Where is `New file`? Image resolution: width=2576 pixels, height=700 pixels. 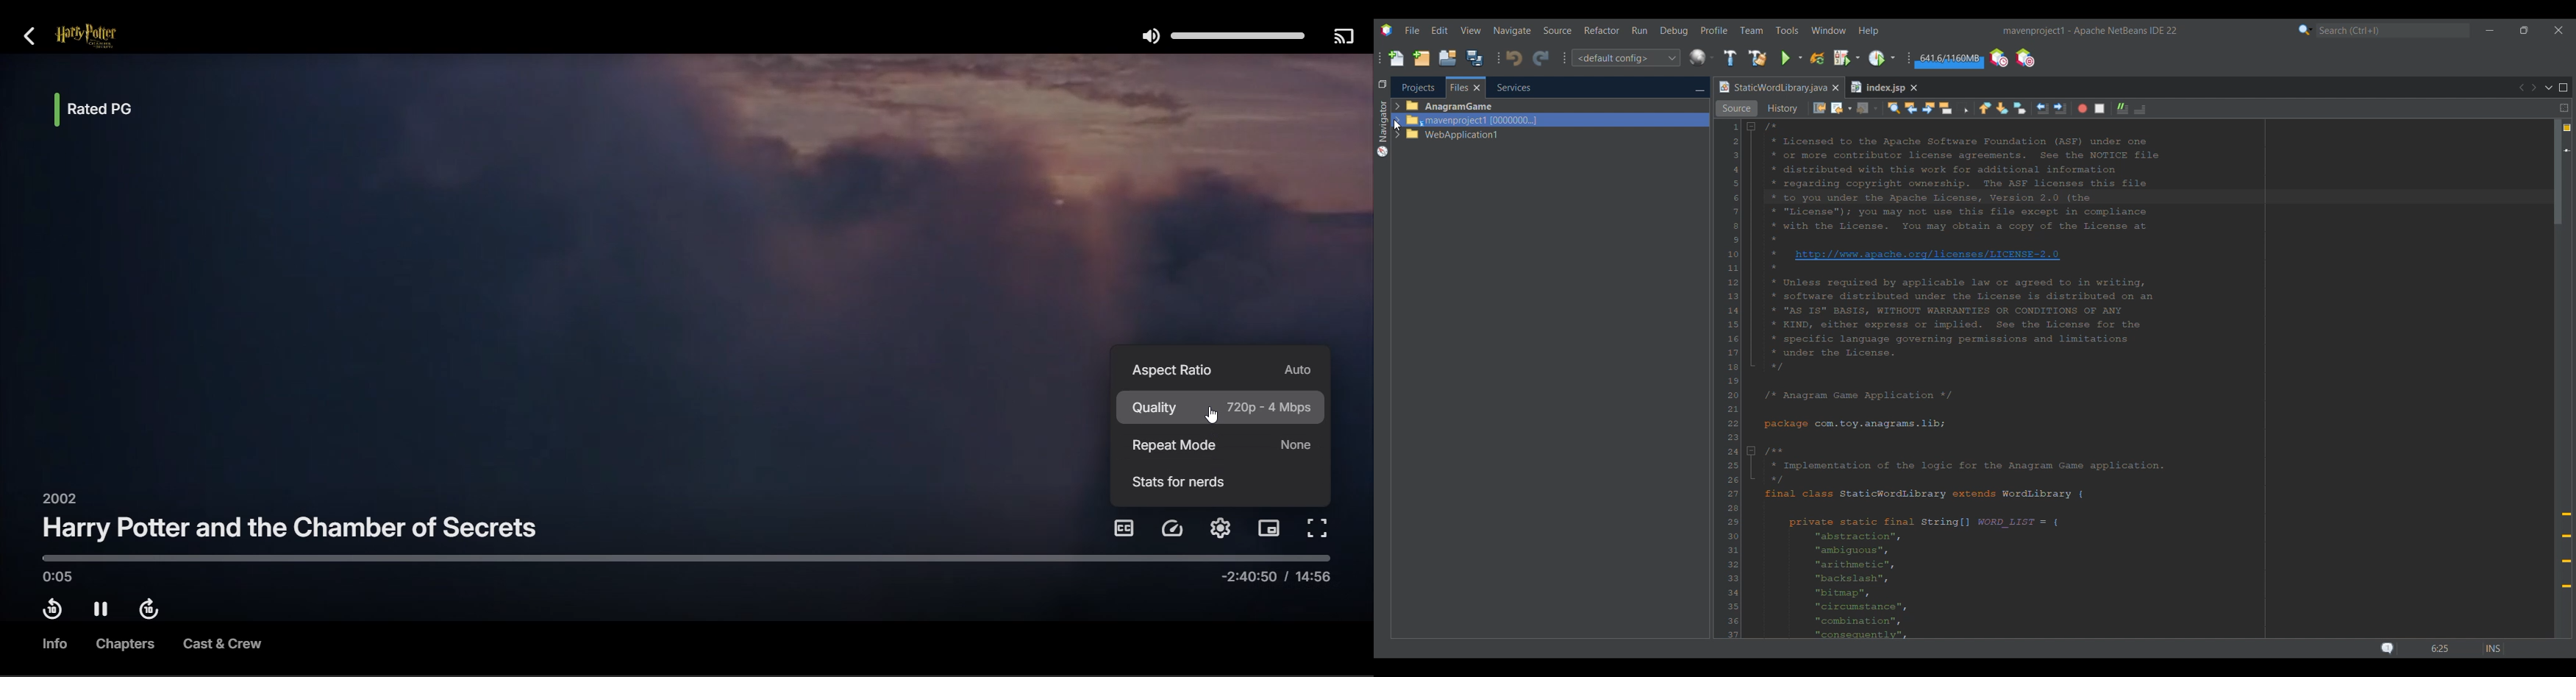
New file is located at coordinates (1396, 58).